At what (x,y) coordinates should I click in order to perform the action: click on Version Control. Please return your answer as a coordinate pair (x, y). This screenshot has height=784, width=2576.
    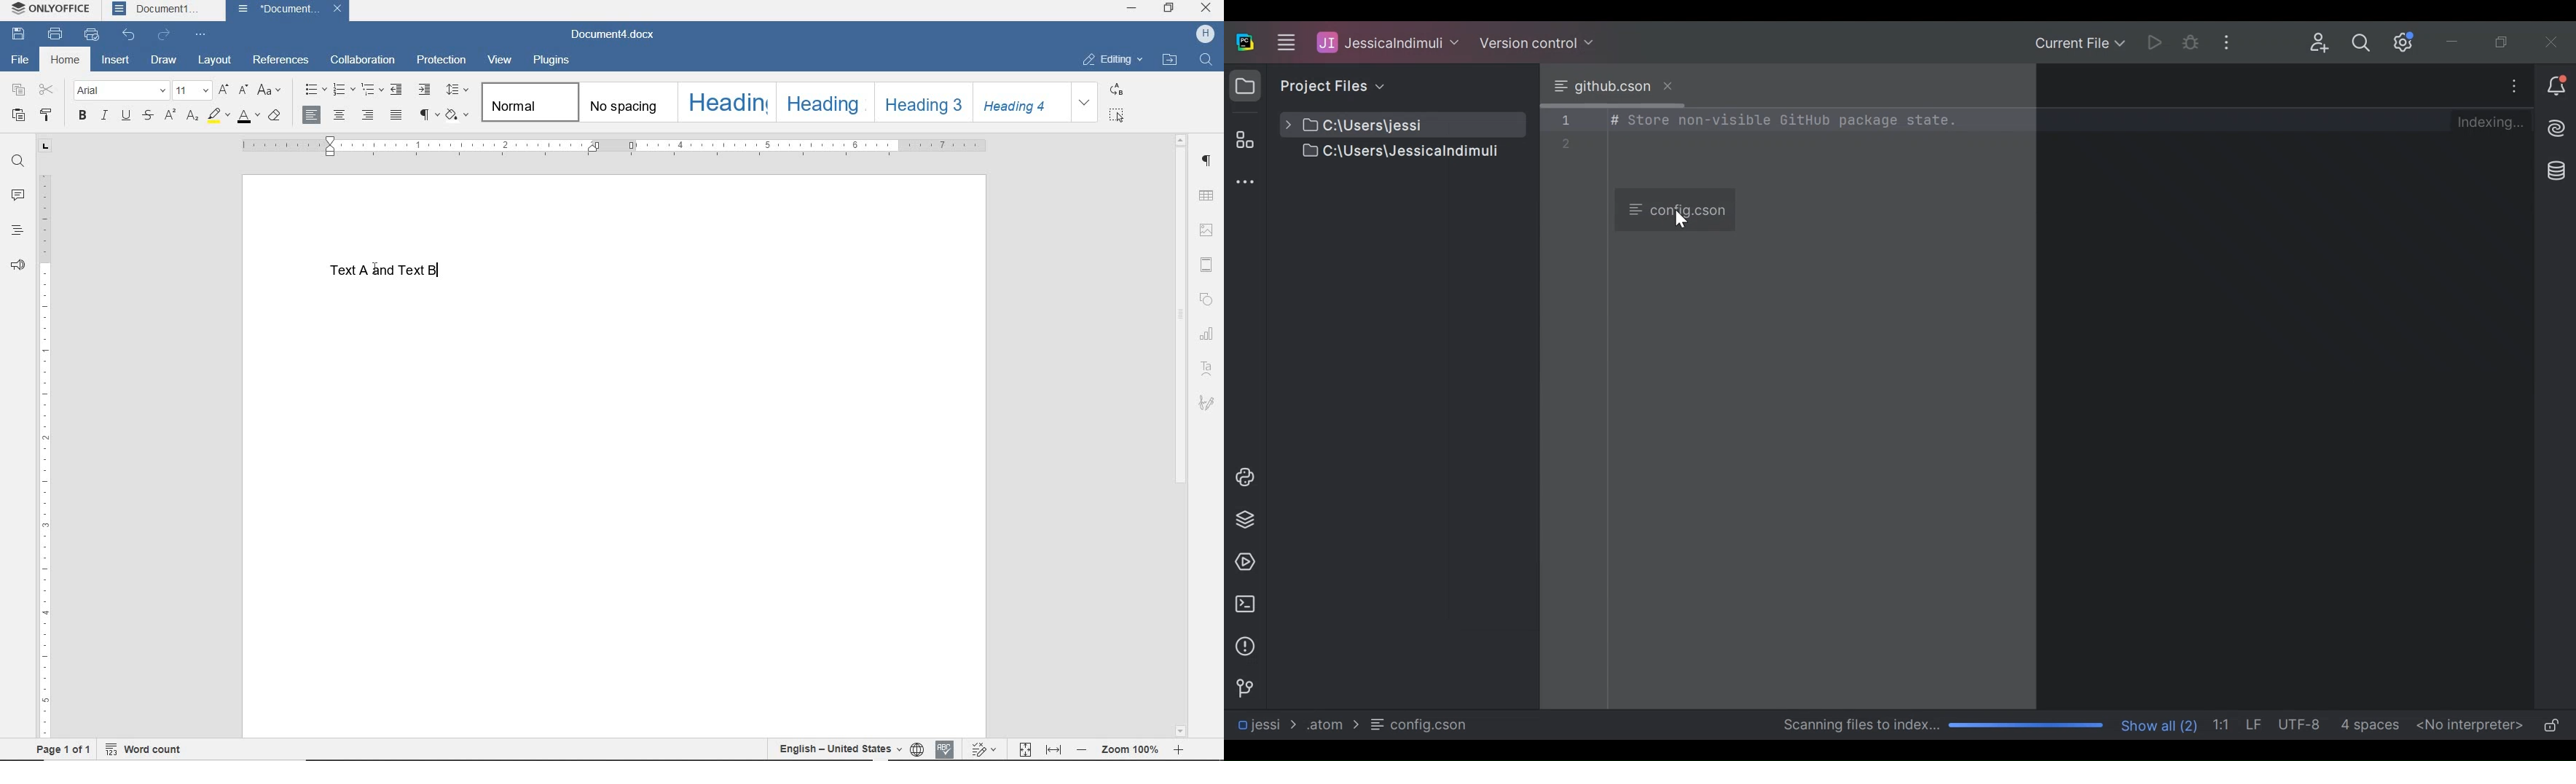
    Looking at the image, I should click on (1538, 41).